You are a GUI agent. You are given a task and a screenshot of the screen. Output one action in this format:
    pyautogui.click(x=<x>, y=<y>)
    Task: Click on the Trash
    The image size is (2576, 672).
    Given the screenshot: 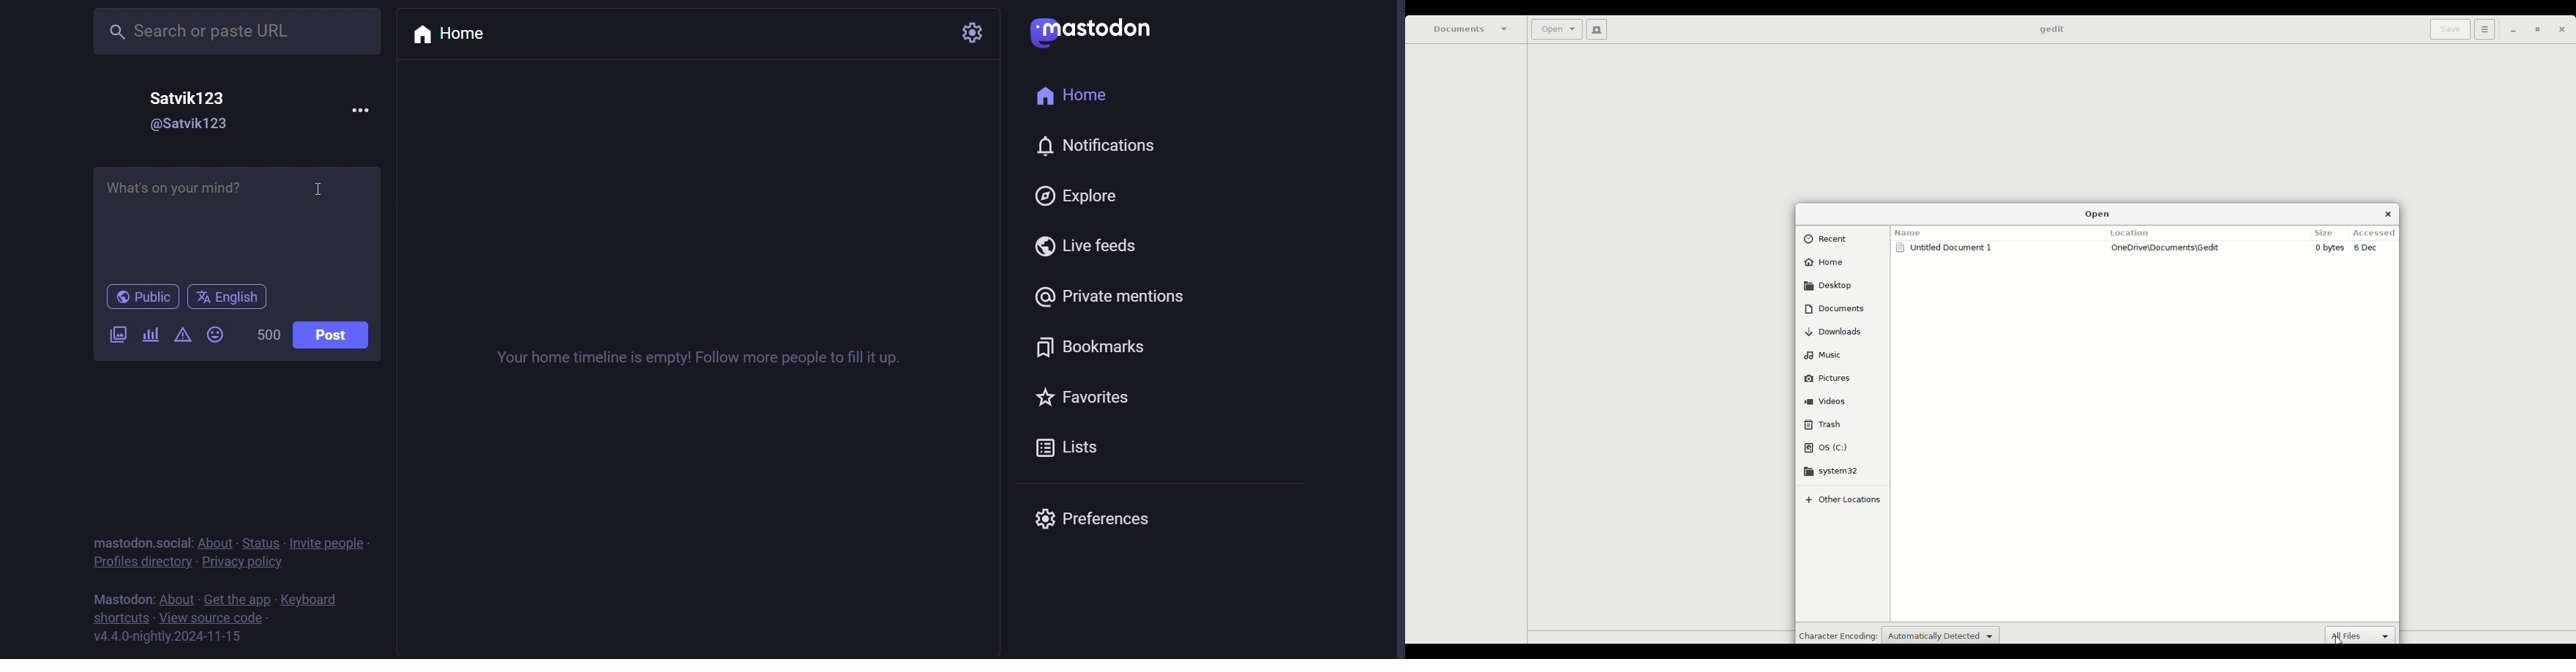 What is the action you would take?
    pyautogui.click(x=1823, y=424)
    